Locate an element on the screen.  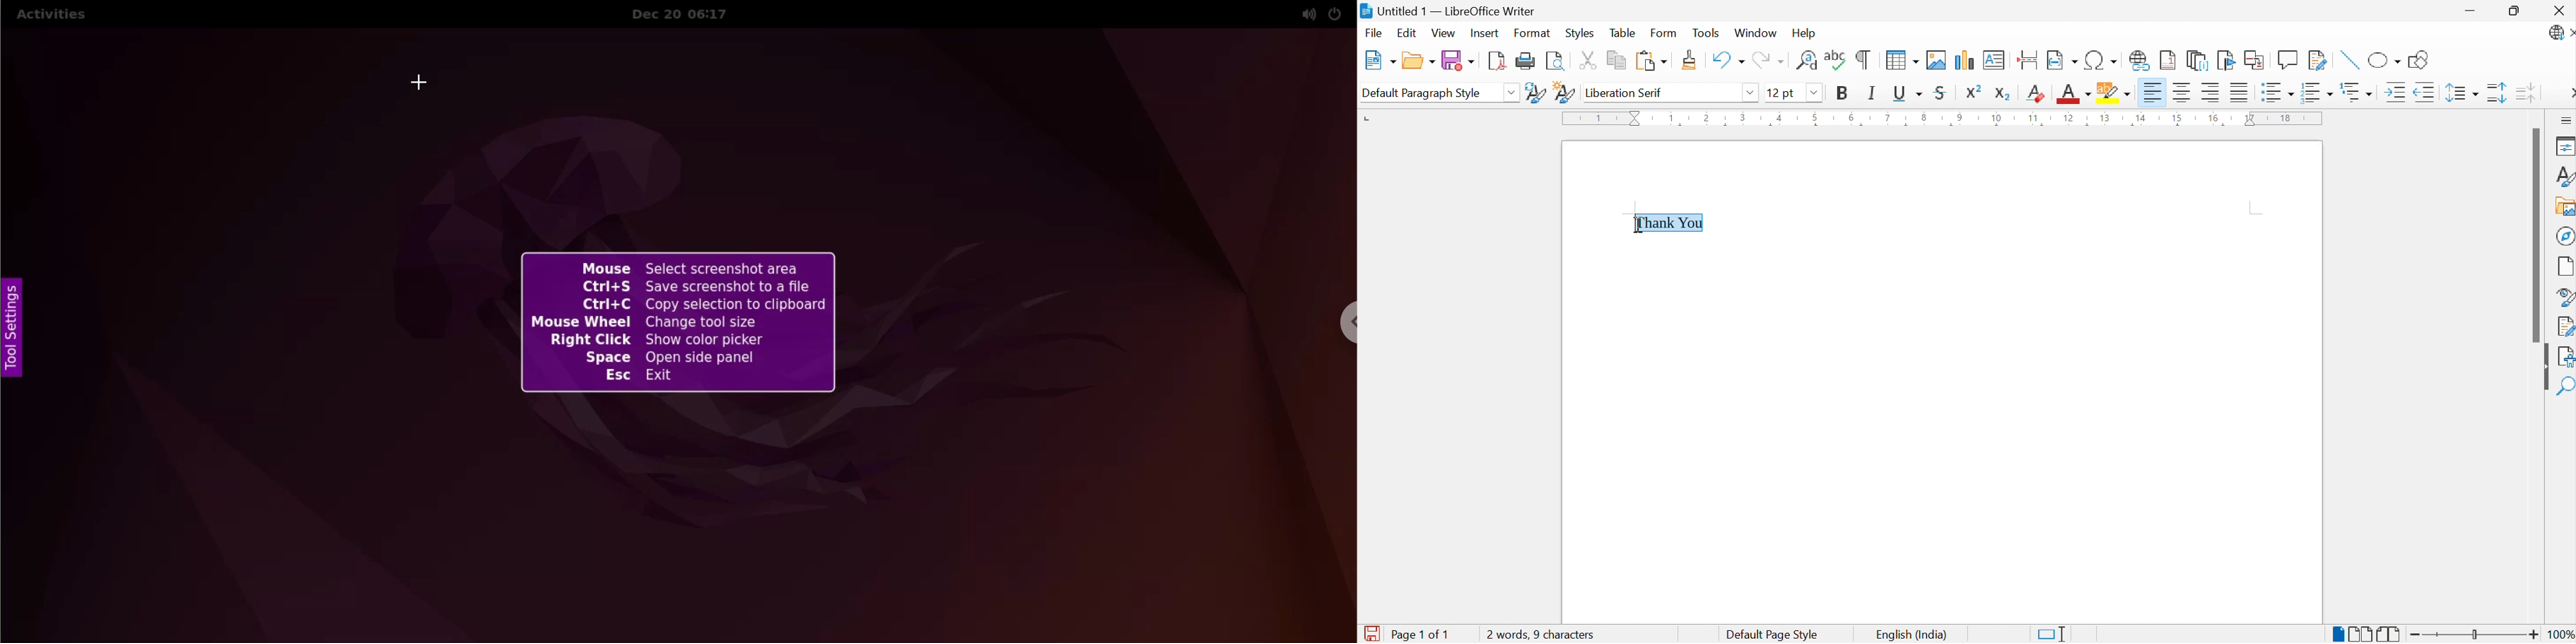
100% is located at coordinates (2561, 634).